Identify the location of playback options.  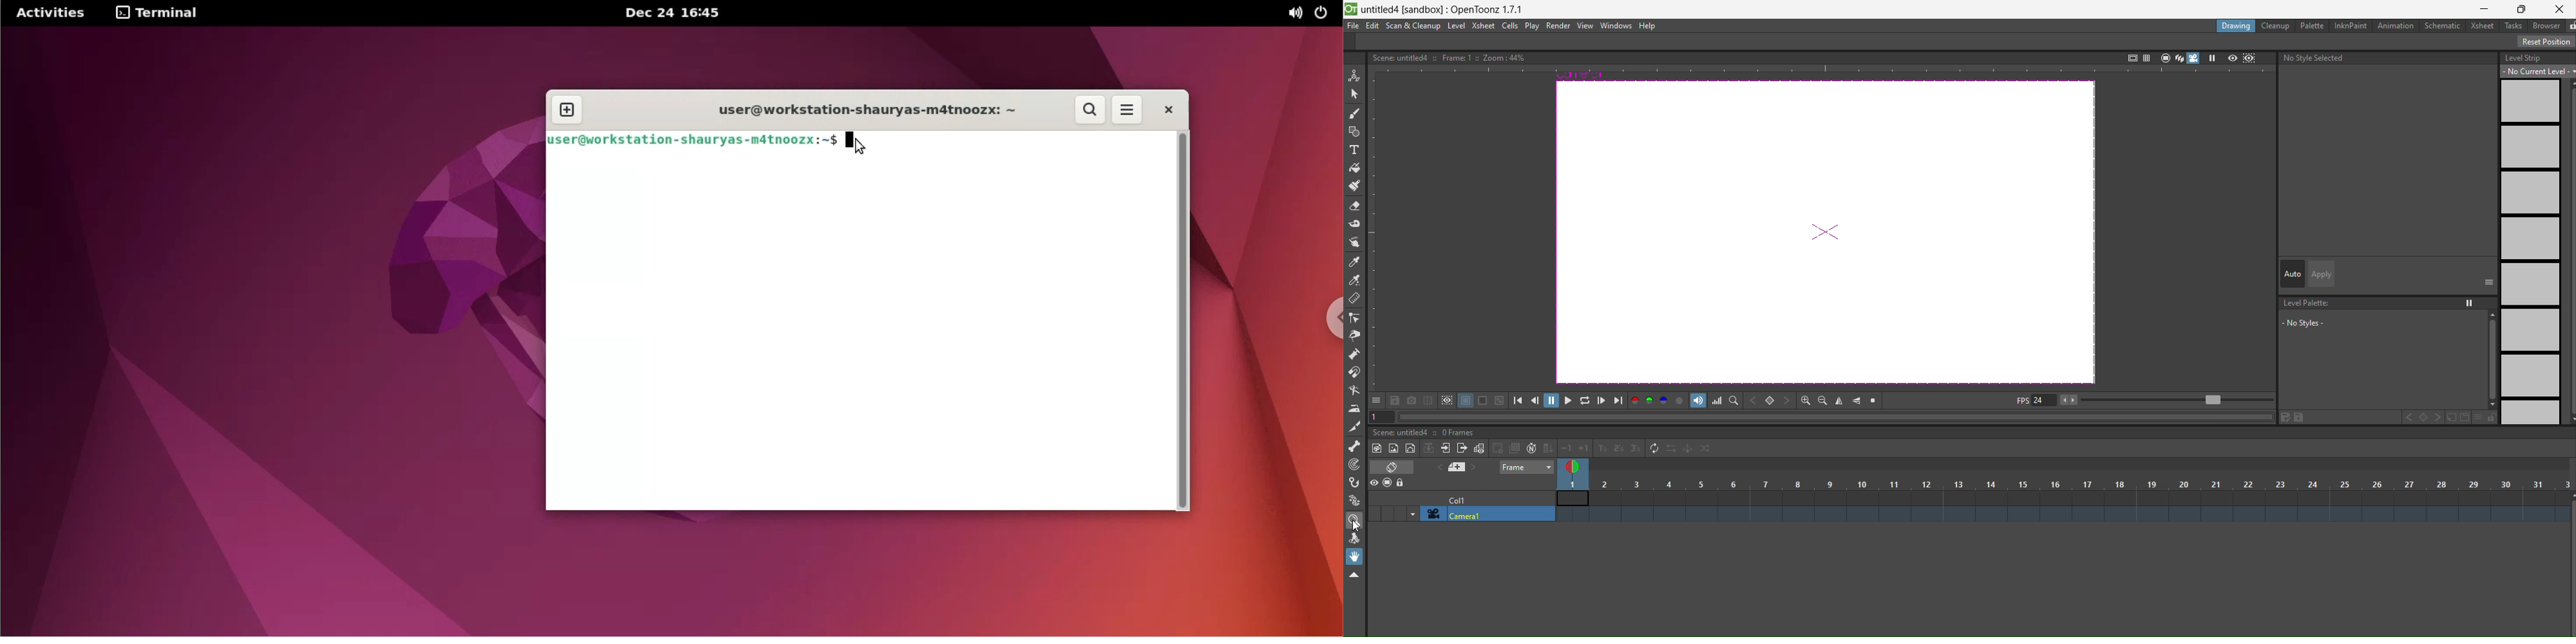
(1569, 400).